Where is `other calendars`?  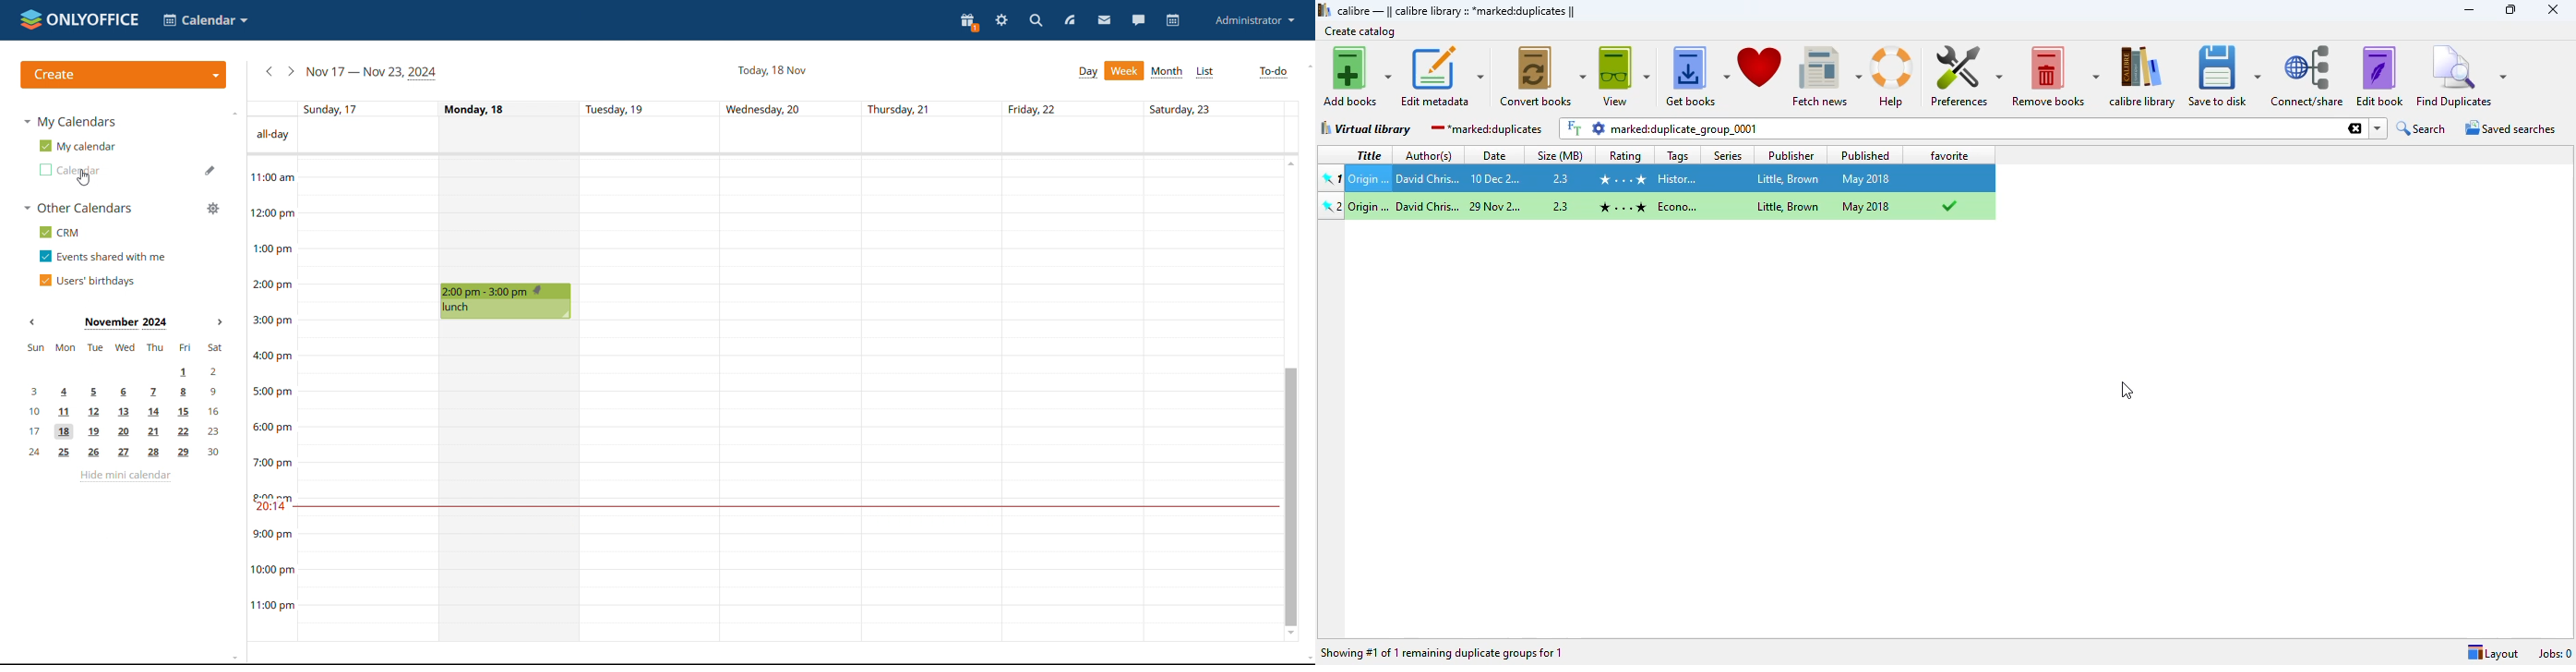
other calendars is located at coordinates (79, 208).